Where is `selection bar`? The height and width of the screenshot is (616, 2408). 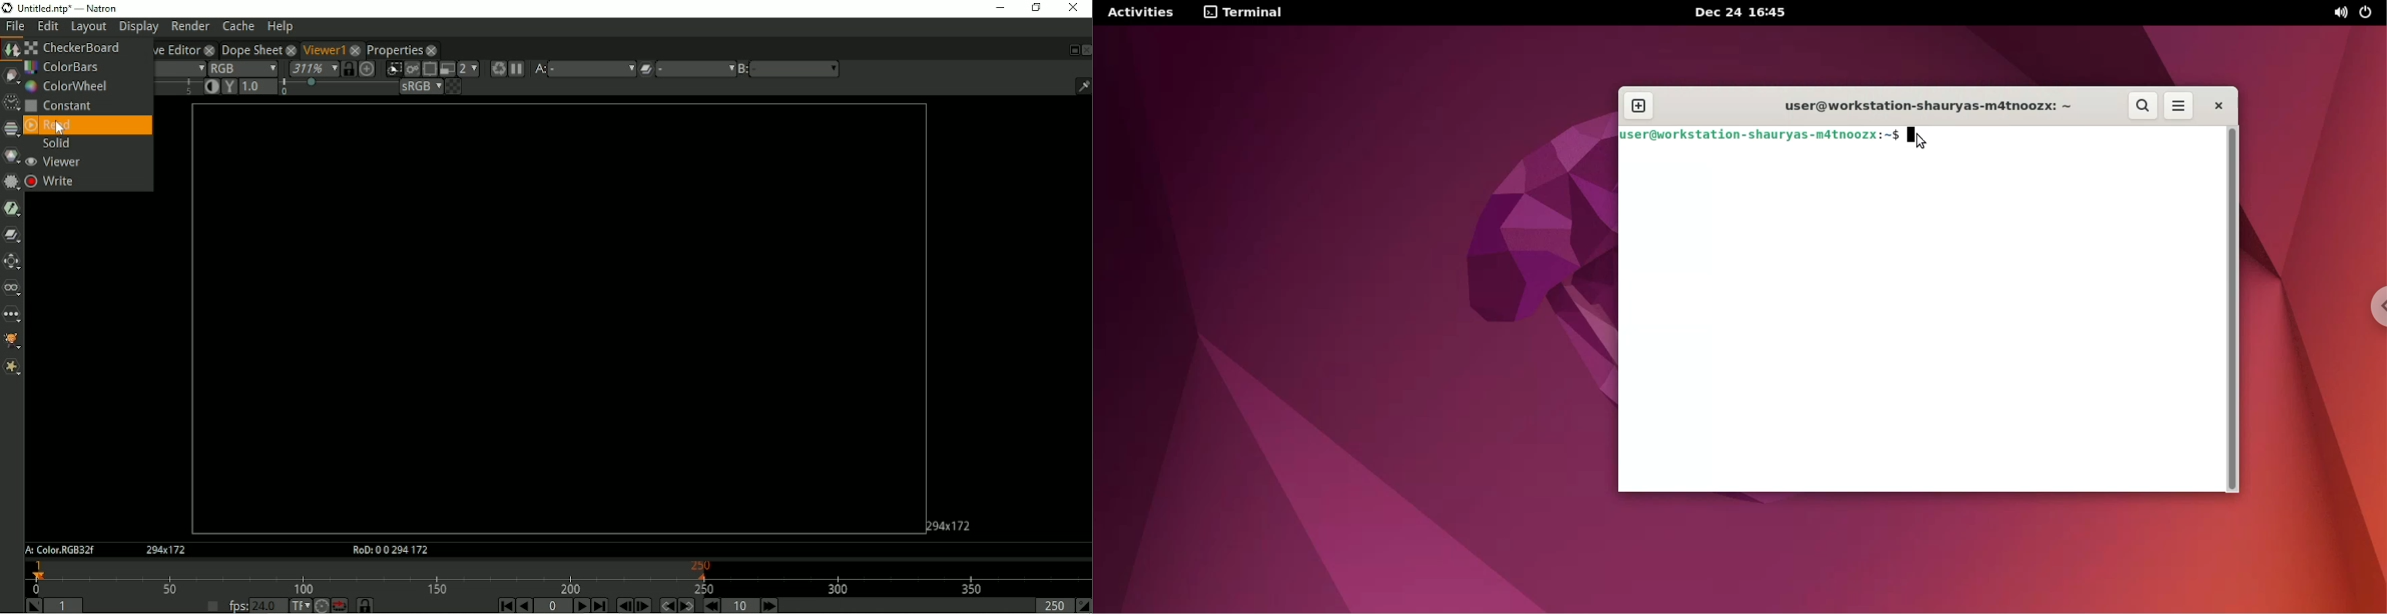
selection bar is located at coordinates (176, 87).